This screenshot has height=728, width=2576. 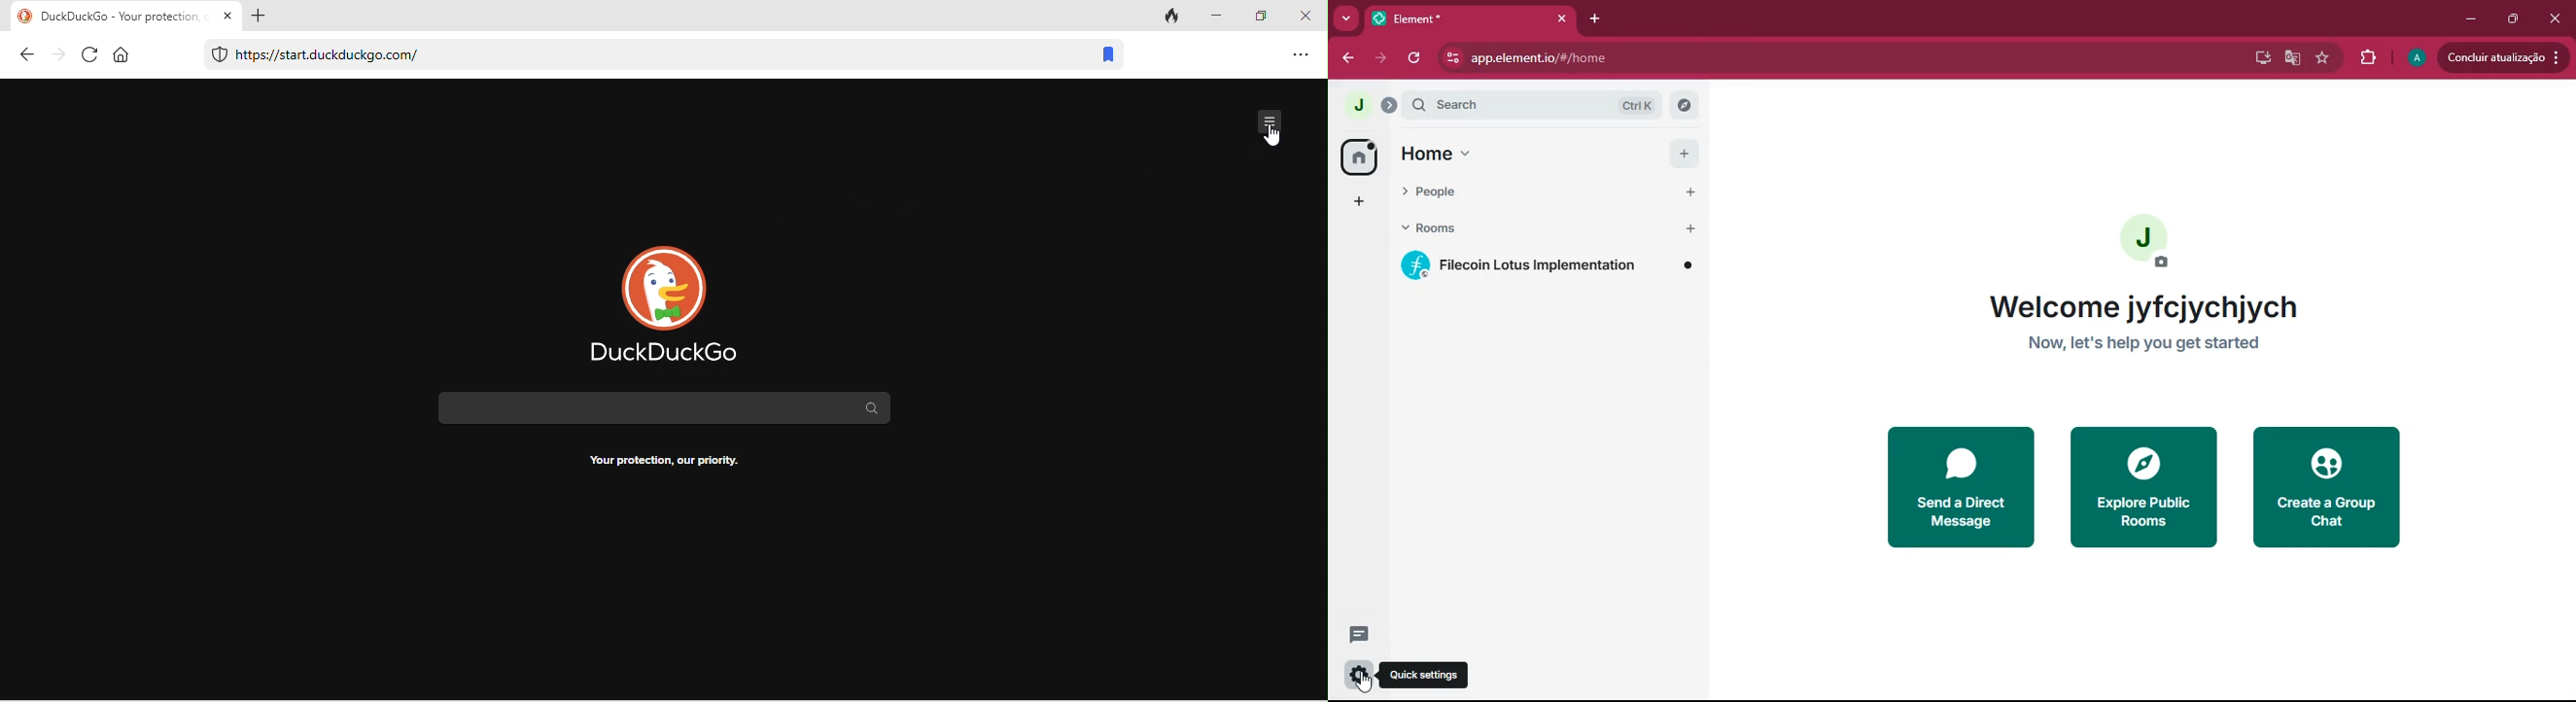 What do you see at coordinates (2142, 487) in the screenshot?
I see `explore` at bounding box center [2142, 487].